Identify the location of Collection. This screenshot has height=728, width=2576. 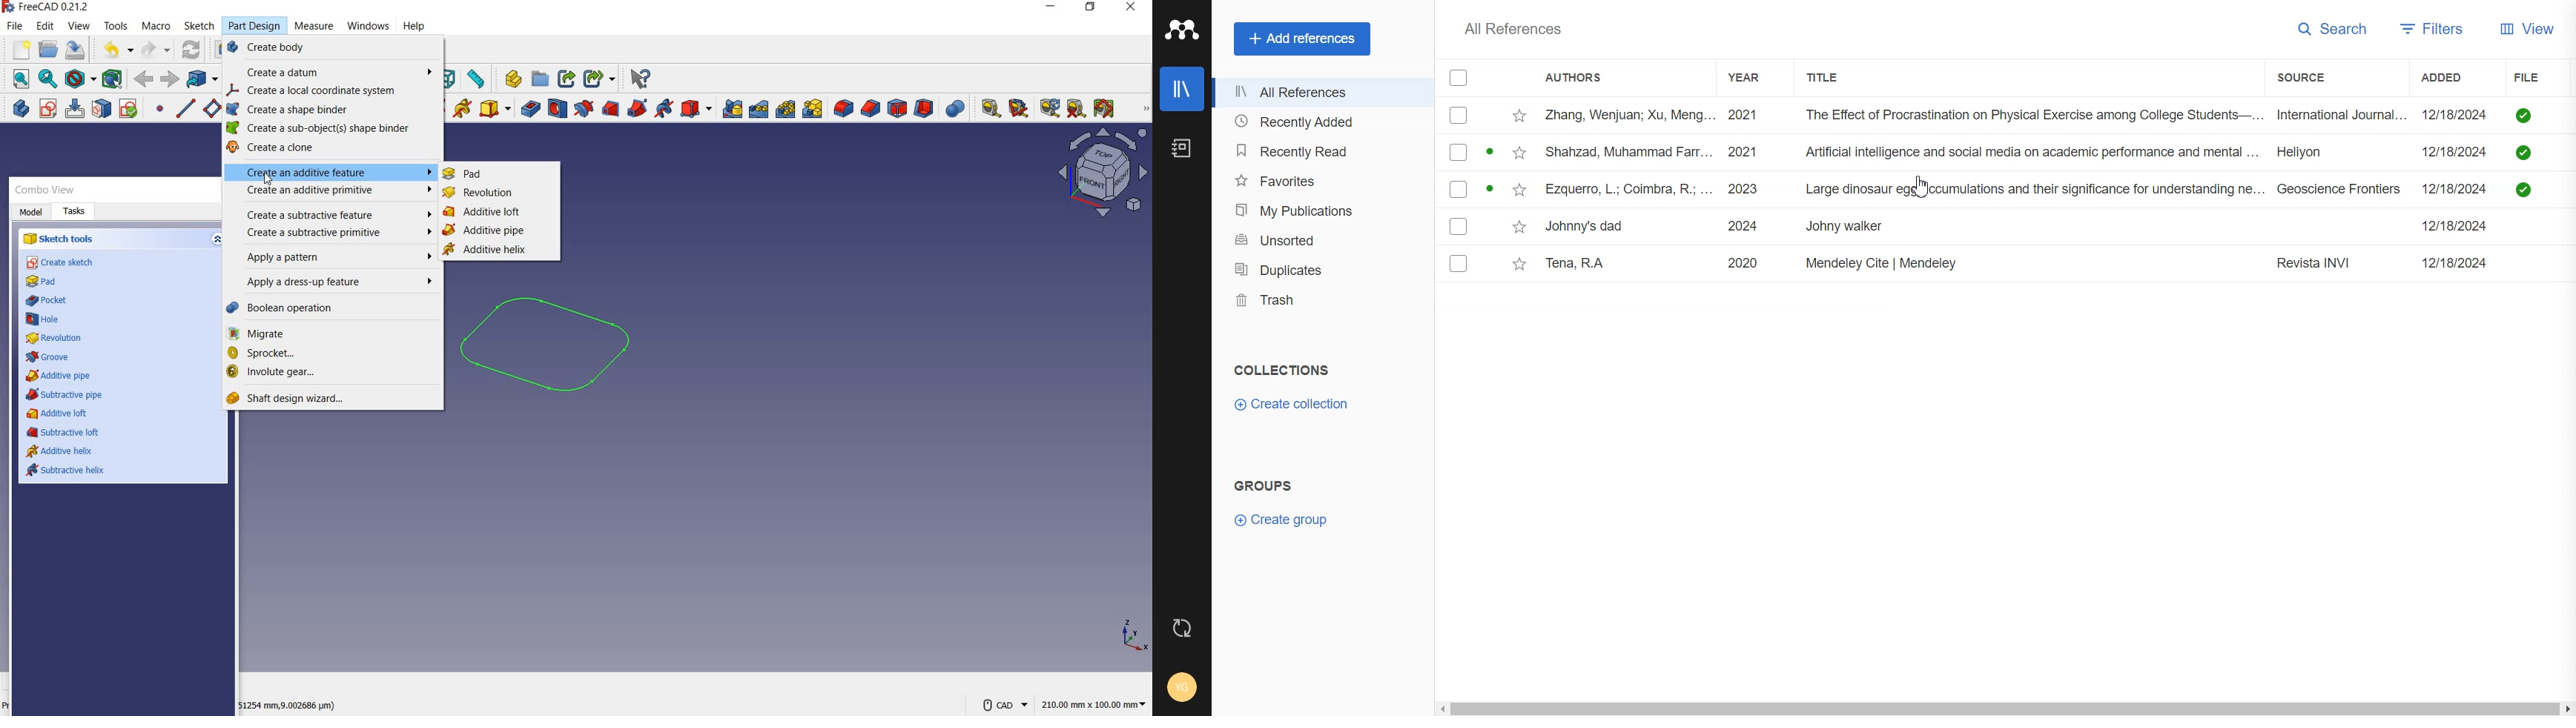
(1281, 369).